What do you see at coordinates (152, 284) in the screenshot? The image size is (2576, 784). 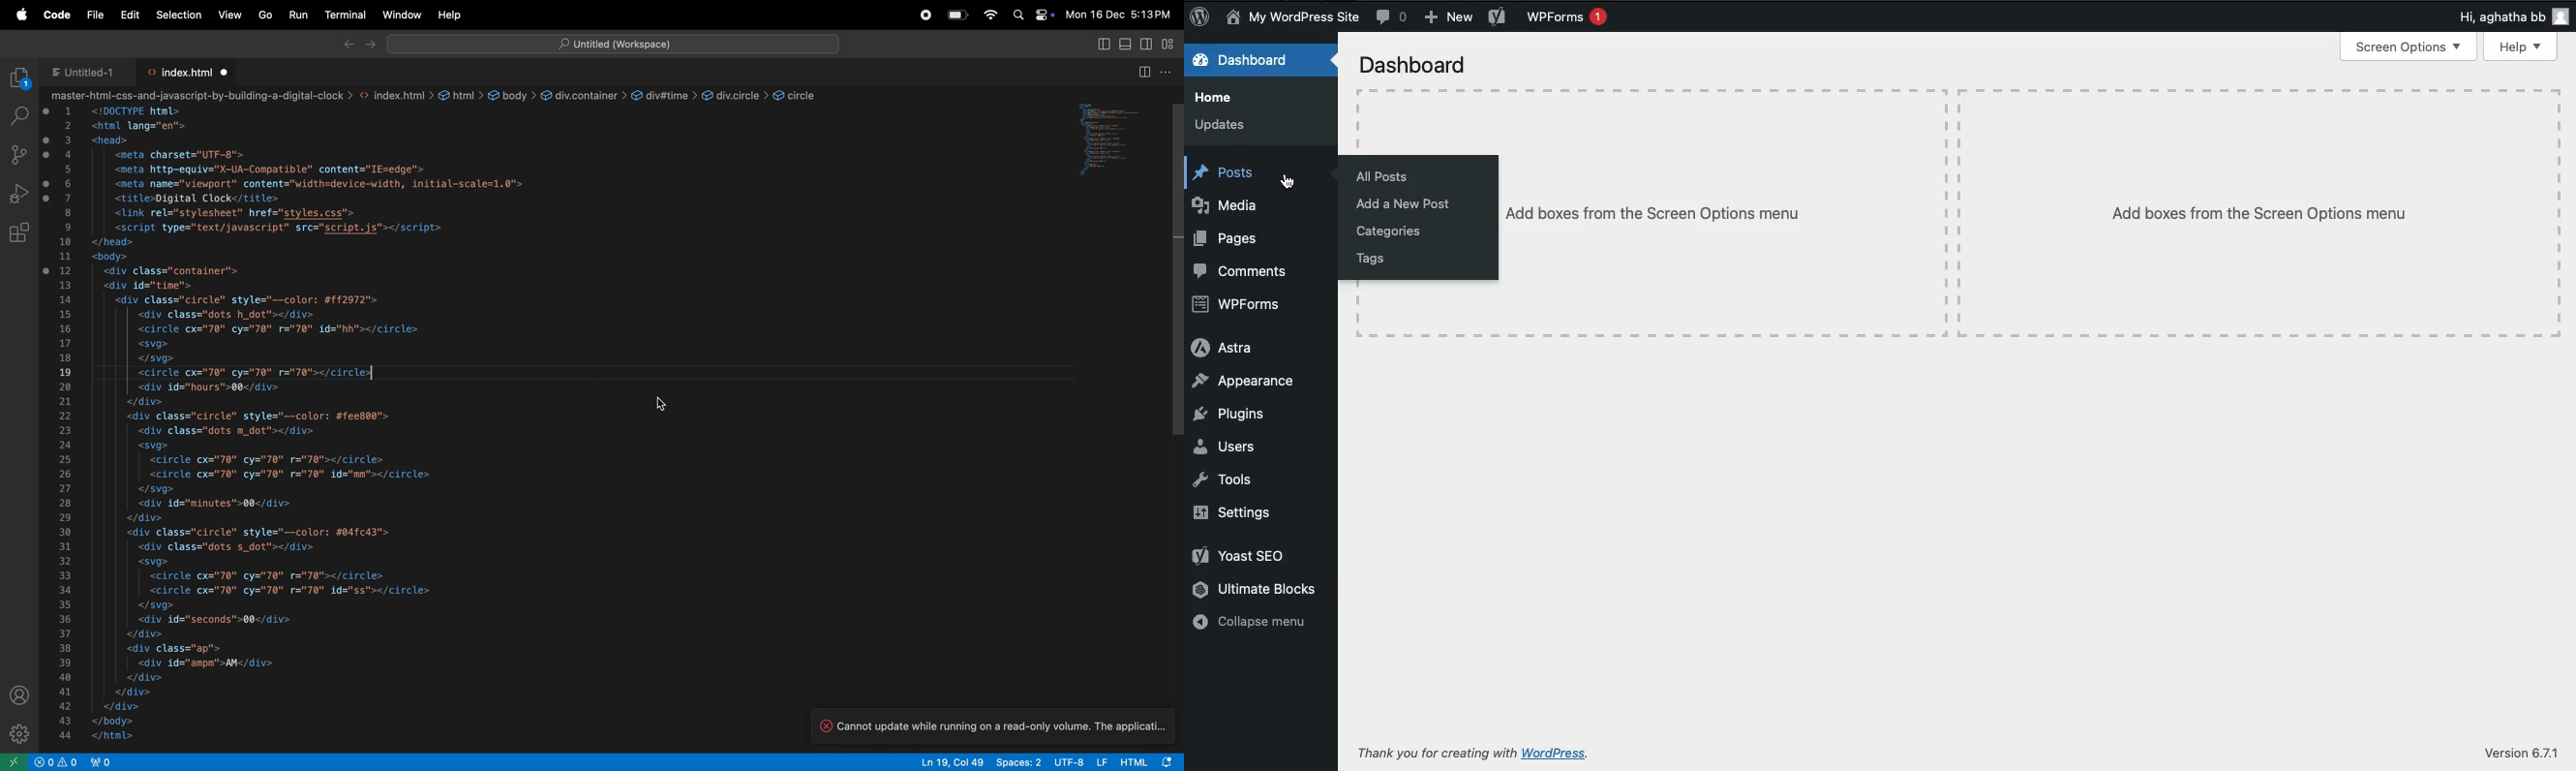 I see `<div id="time">` at bounding box center [152, 284].